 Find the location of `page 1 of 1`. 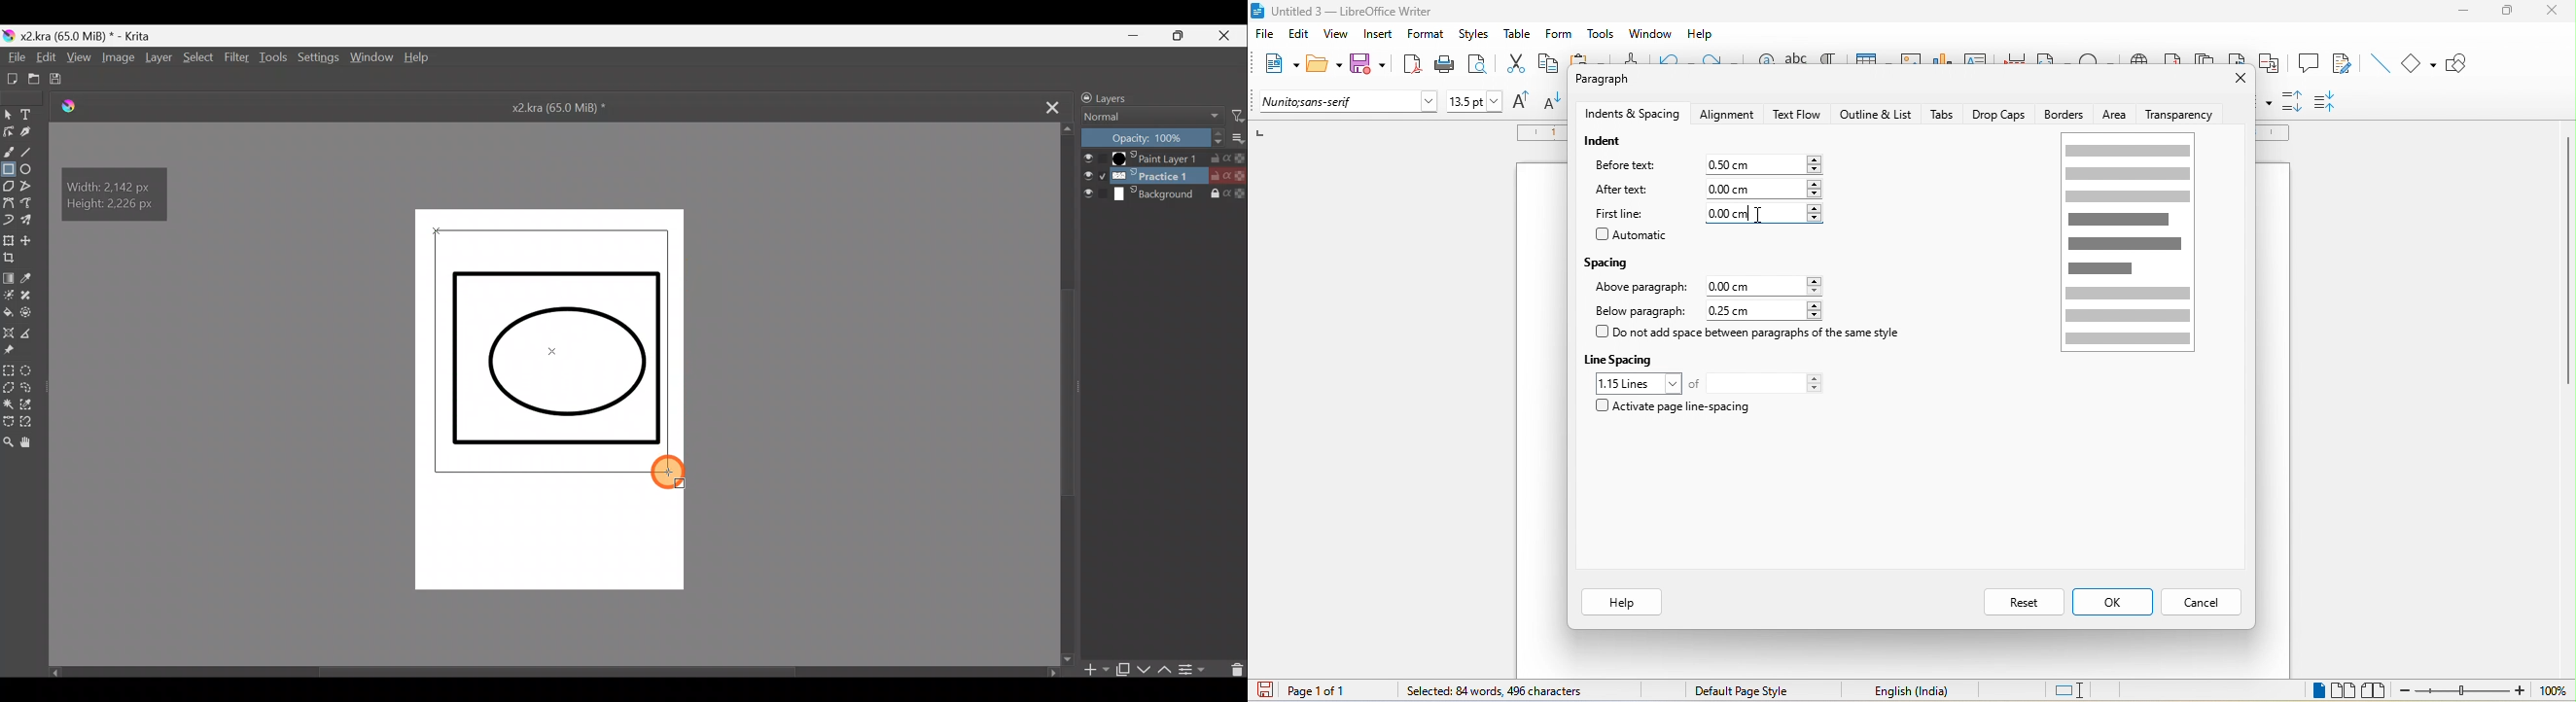

page 1 of 1 is located at coordinates (1332, 690).